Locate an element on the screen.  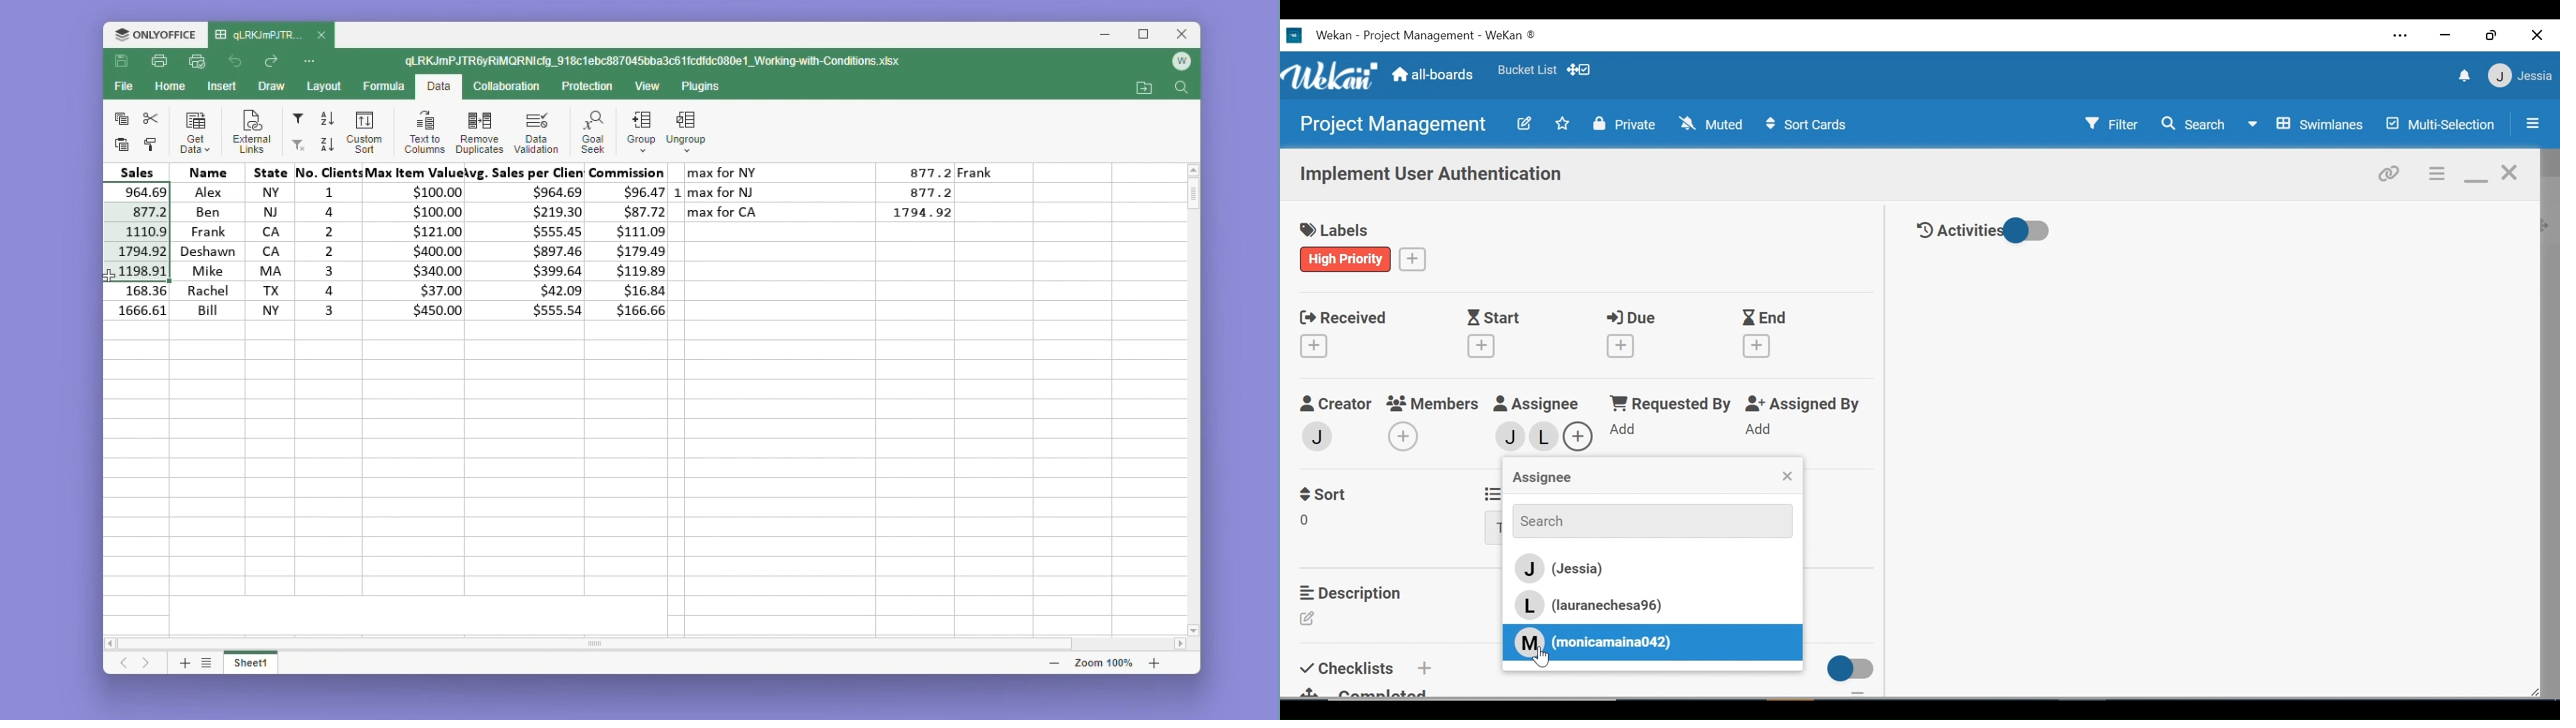
Data is located at coordinates (423, 250).